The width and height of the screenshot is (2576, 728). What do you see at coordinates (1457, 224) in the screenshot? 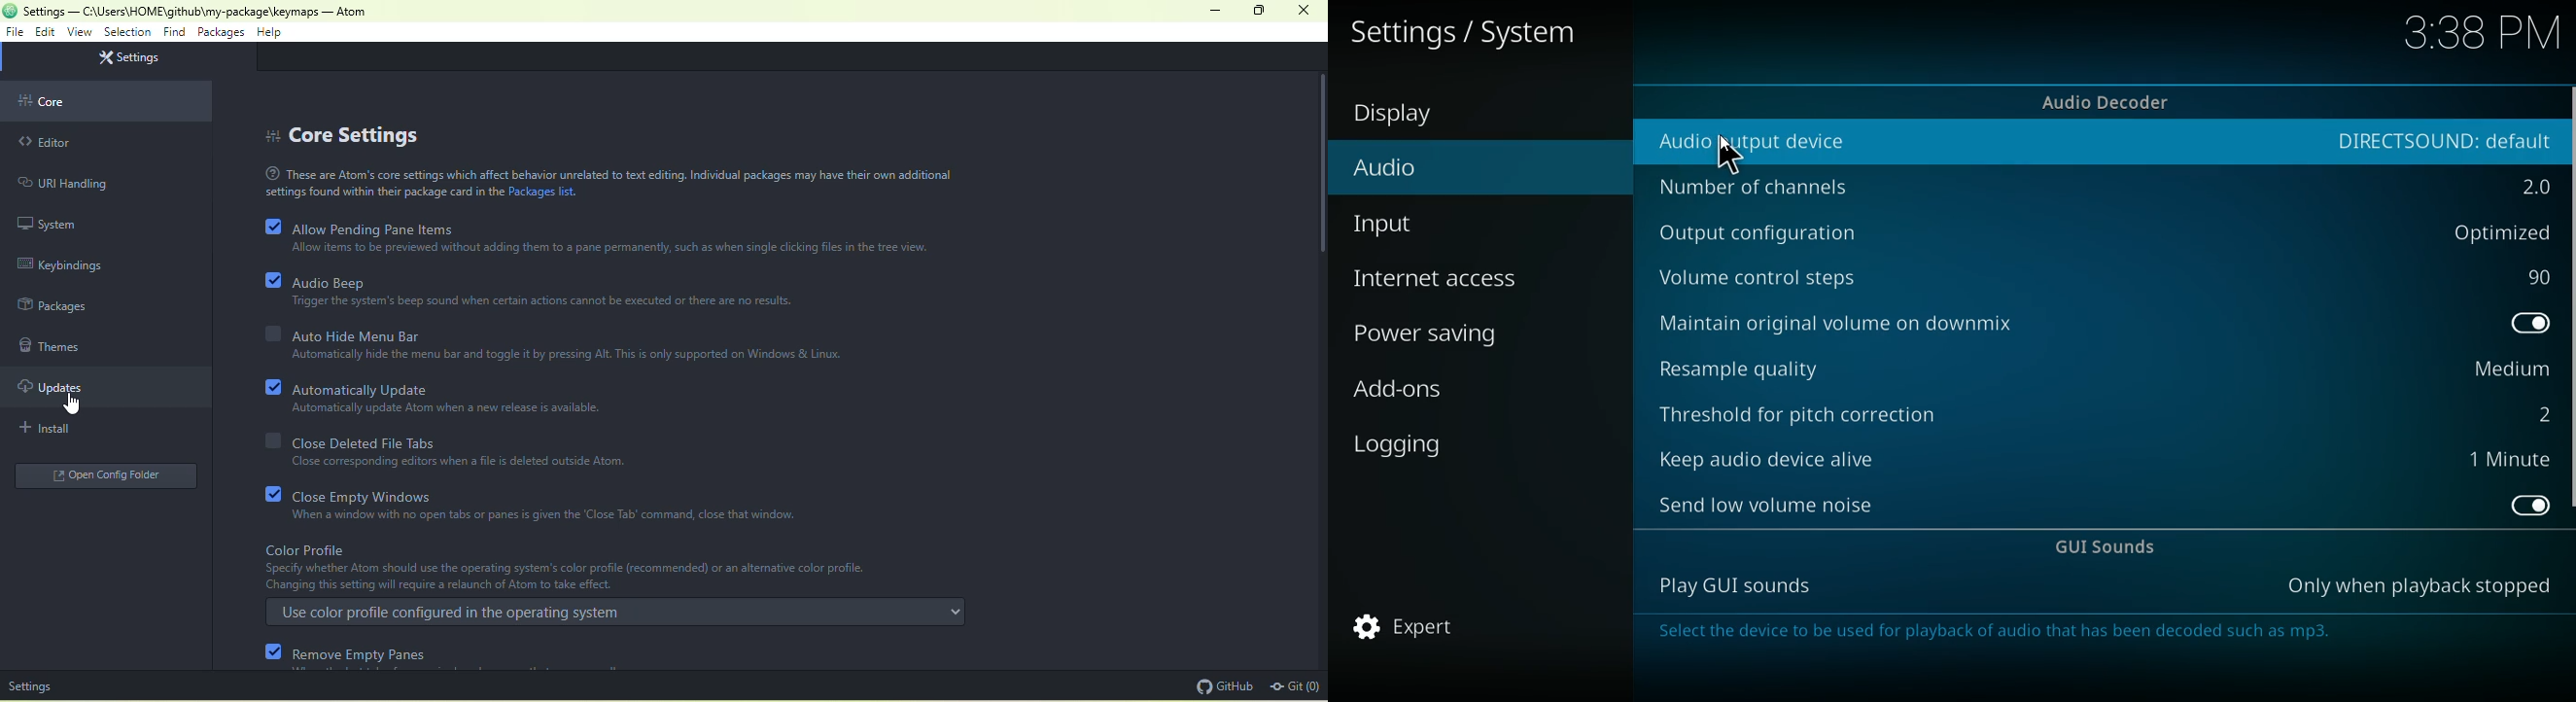
I see `input` at bounding box center [1457, 224].